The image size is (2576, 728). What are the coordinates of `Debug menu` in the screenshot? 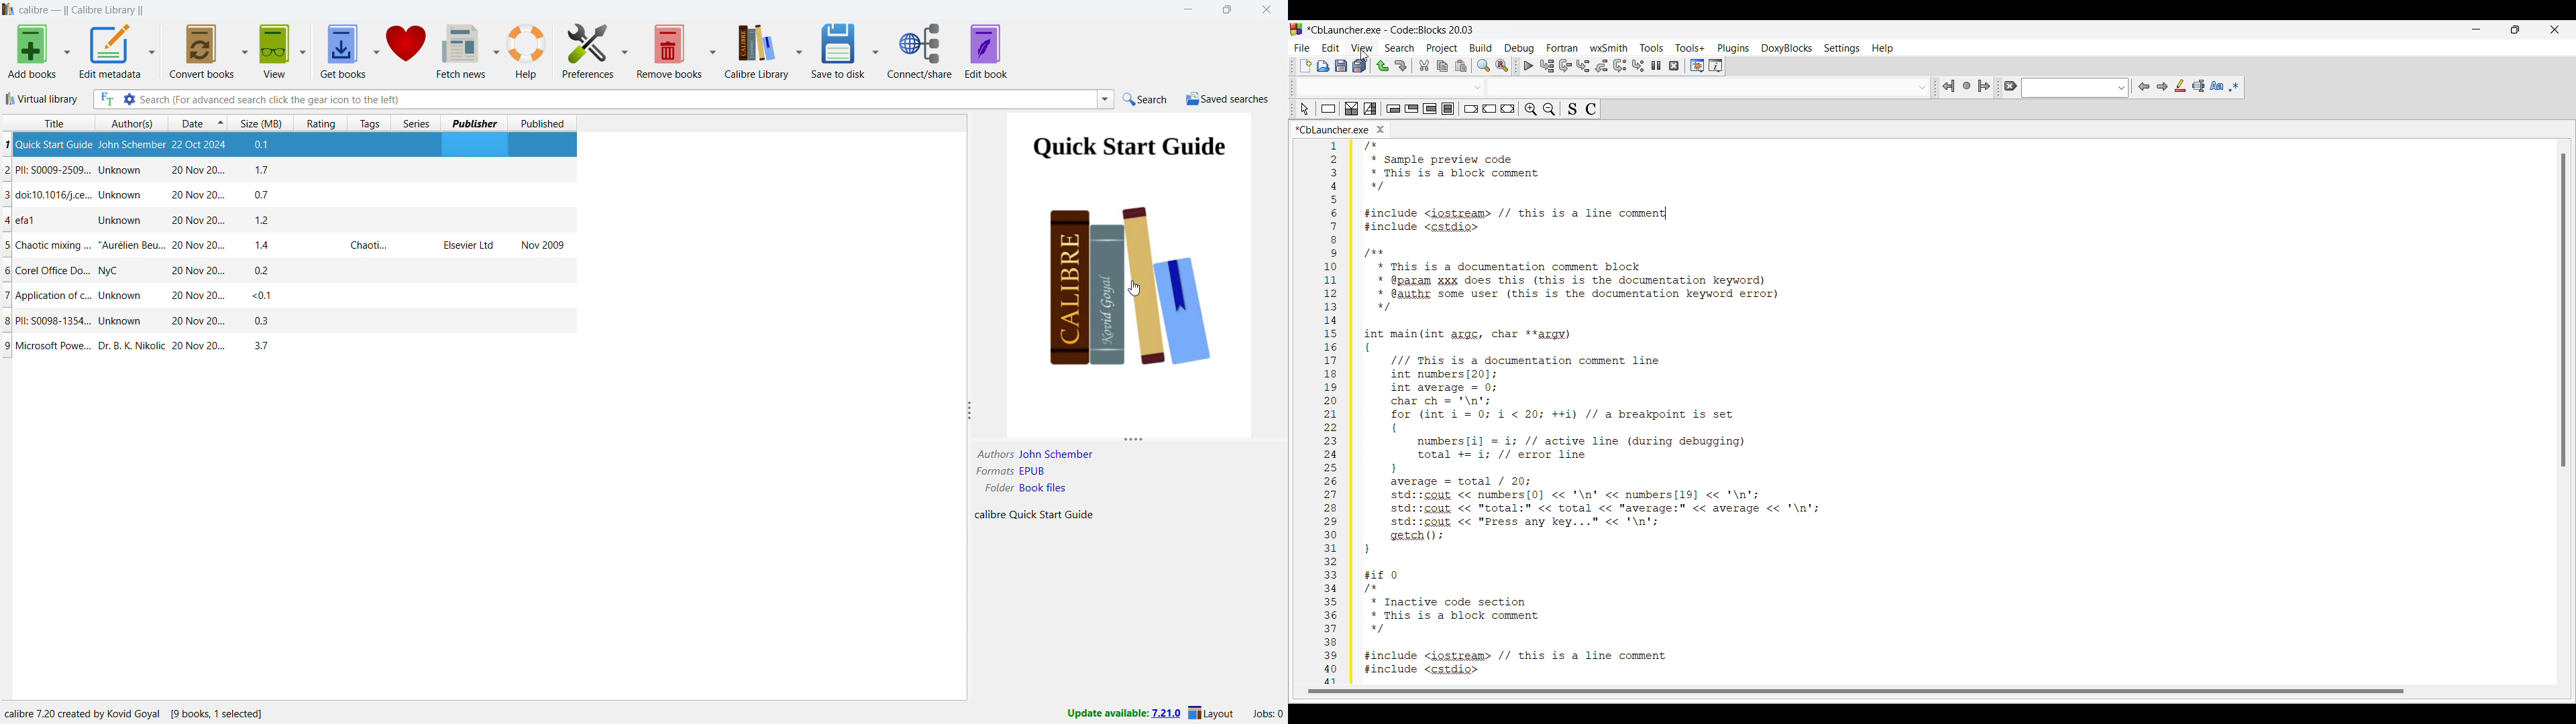 It's located at (1519, 48).